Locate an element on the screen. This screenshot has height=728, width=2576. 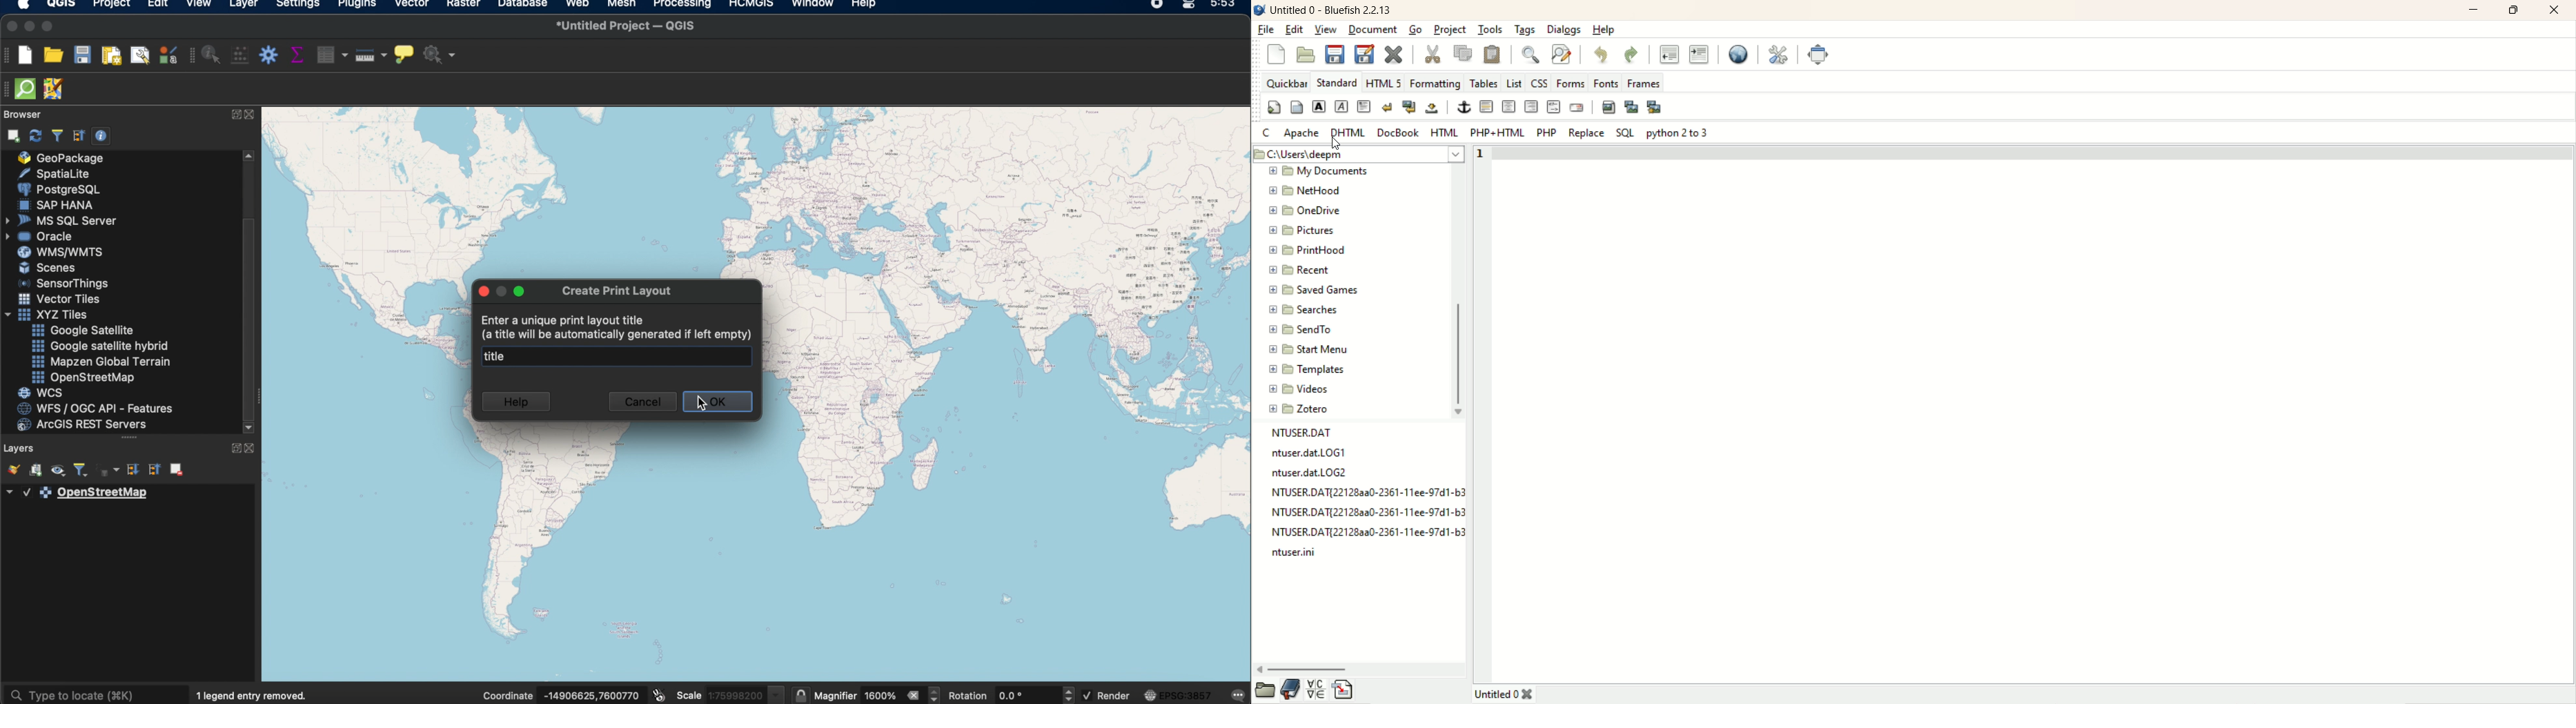
title is located at coordinates (1333, 10).